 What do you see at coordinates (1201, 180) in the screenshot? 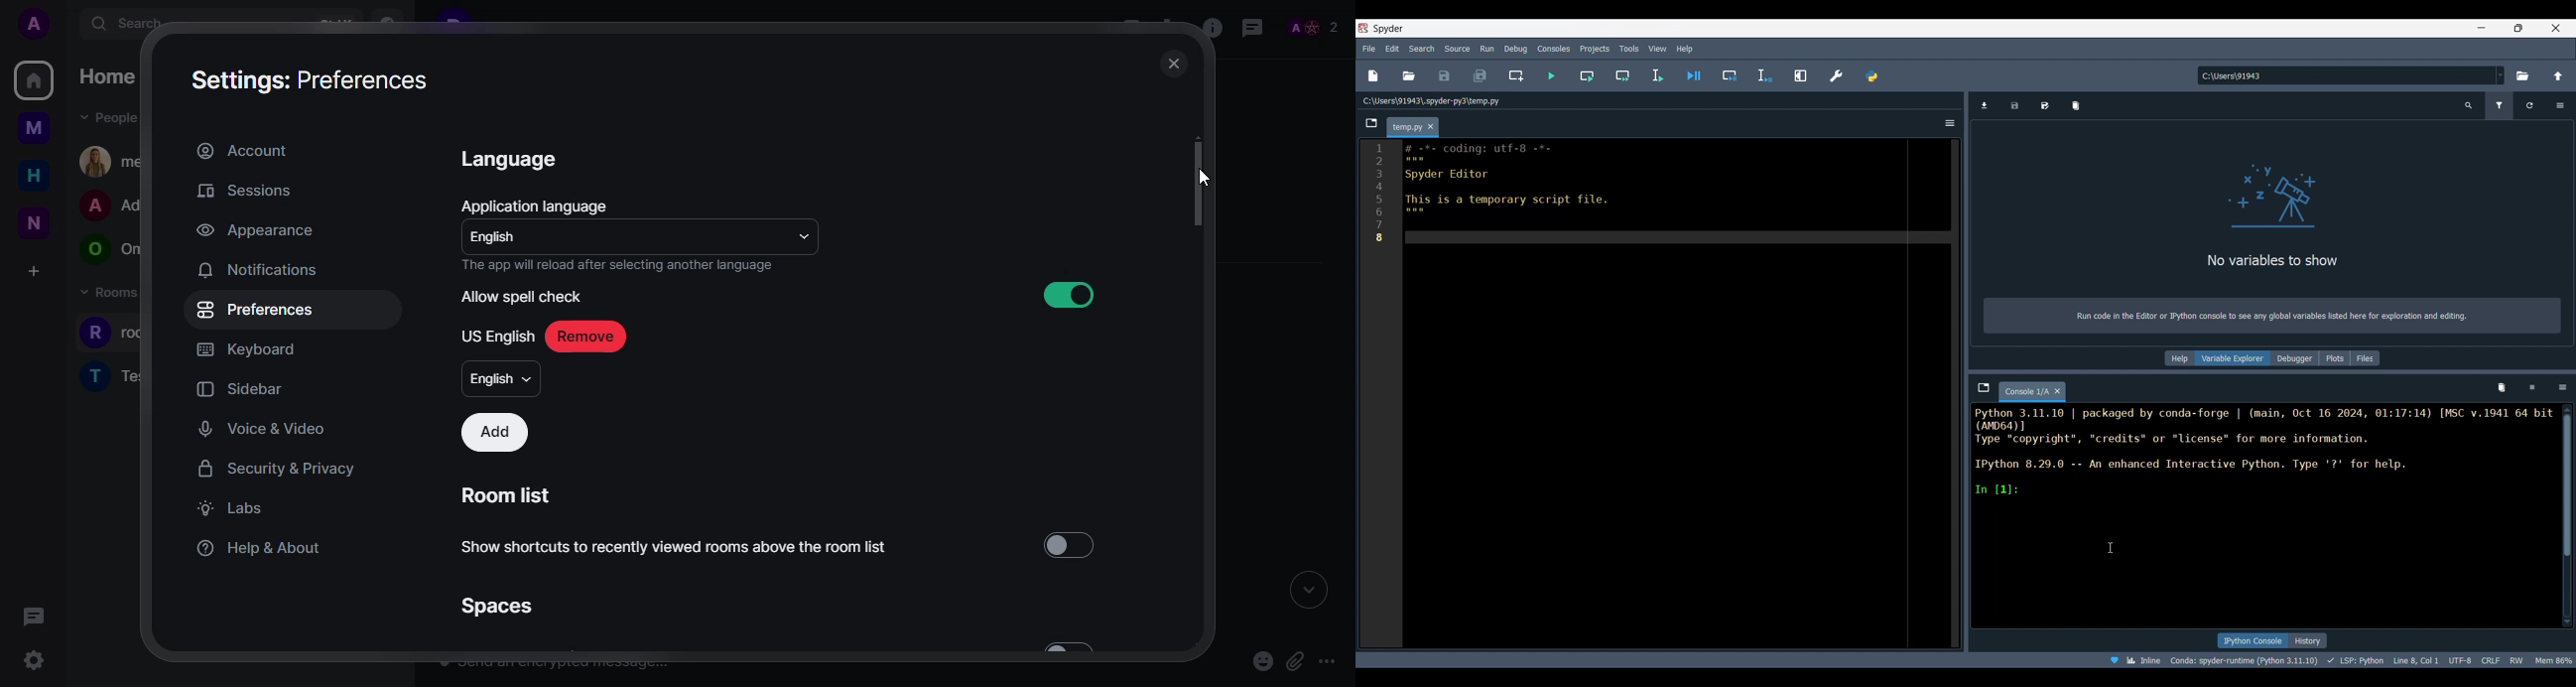
I see `scroll bar` at bounding box center [1201, 180].